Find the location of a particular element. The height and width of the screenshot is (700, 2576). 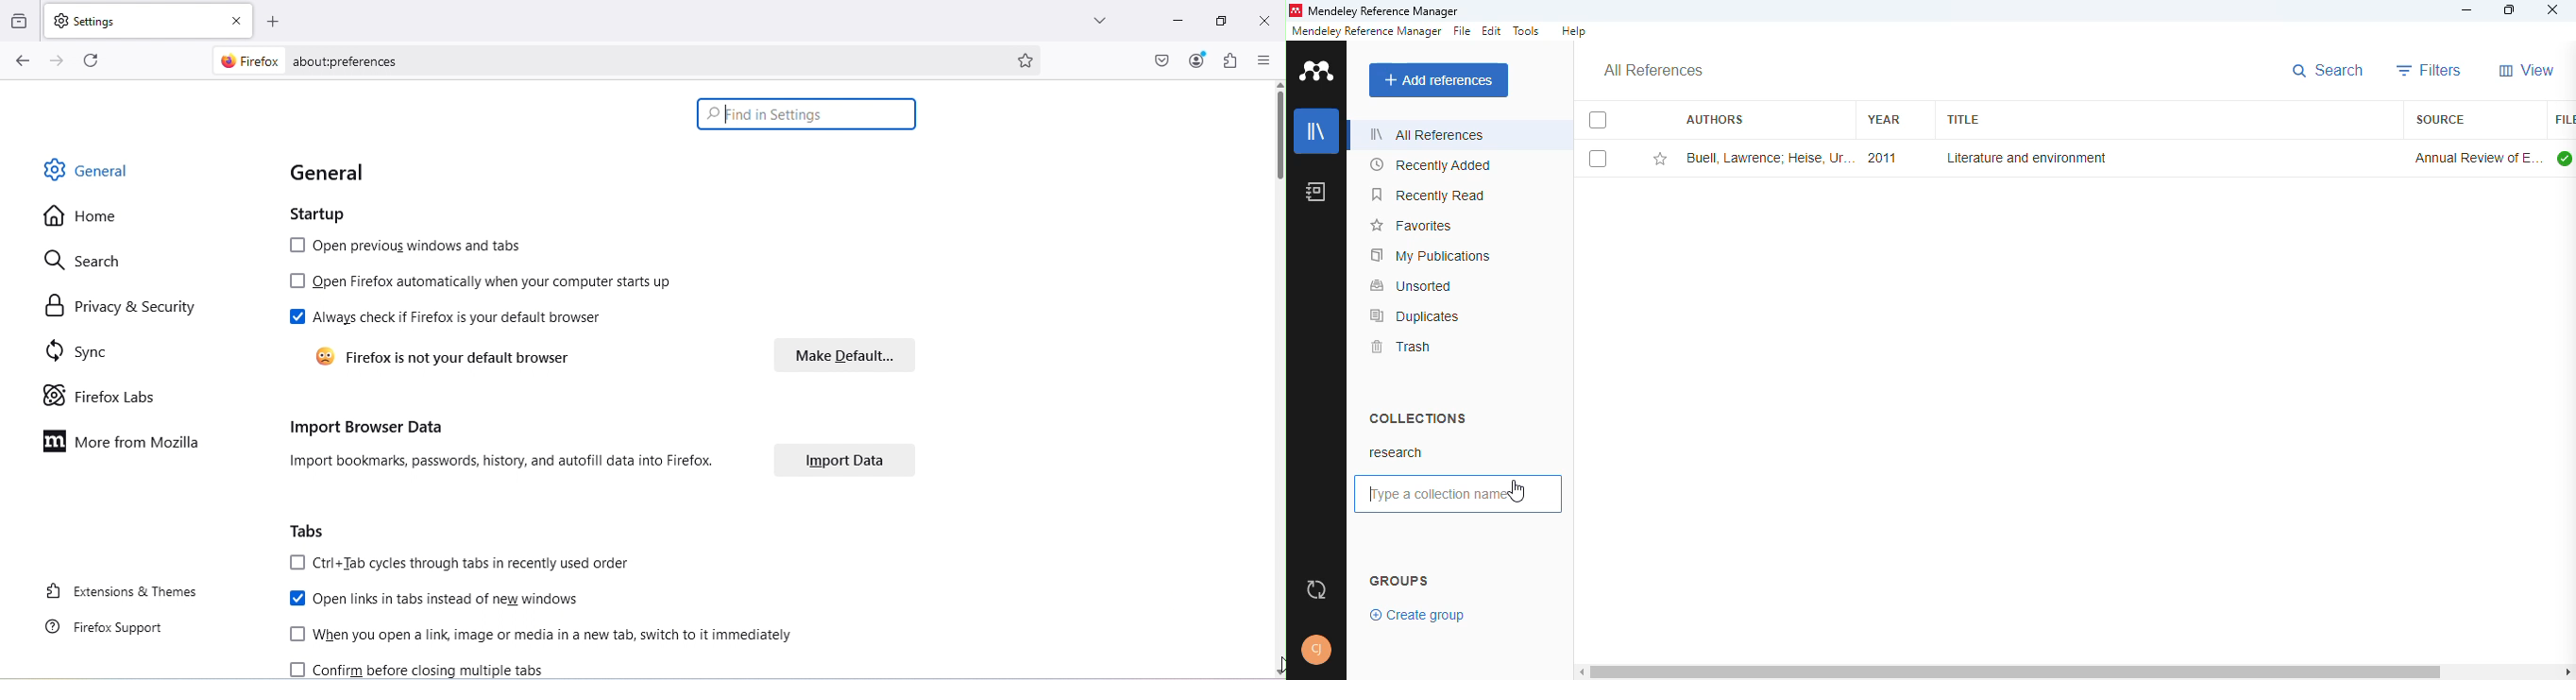

help is located at coordinates (1574, 30).